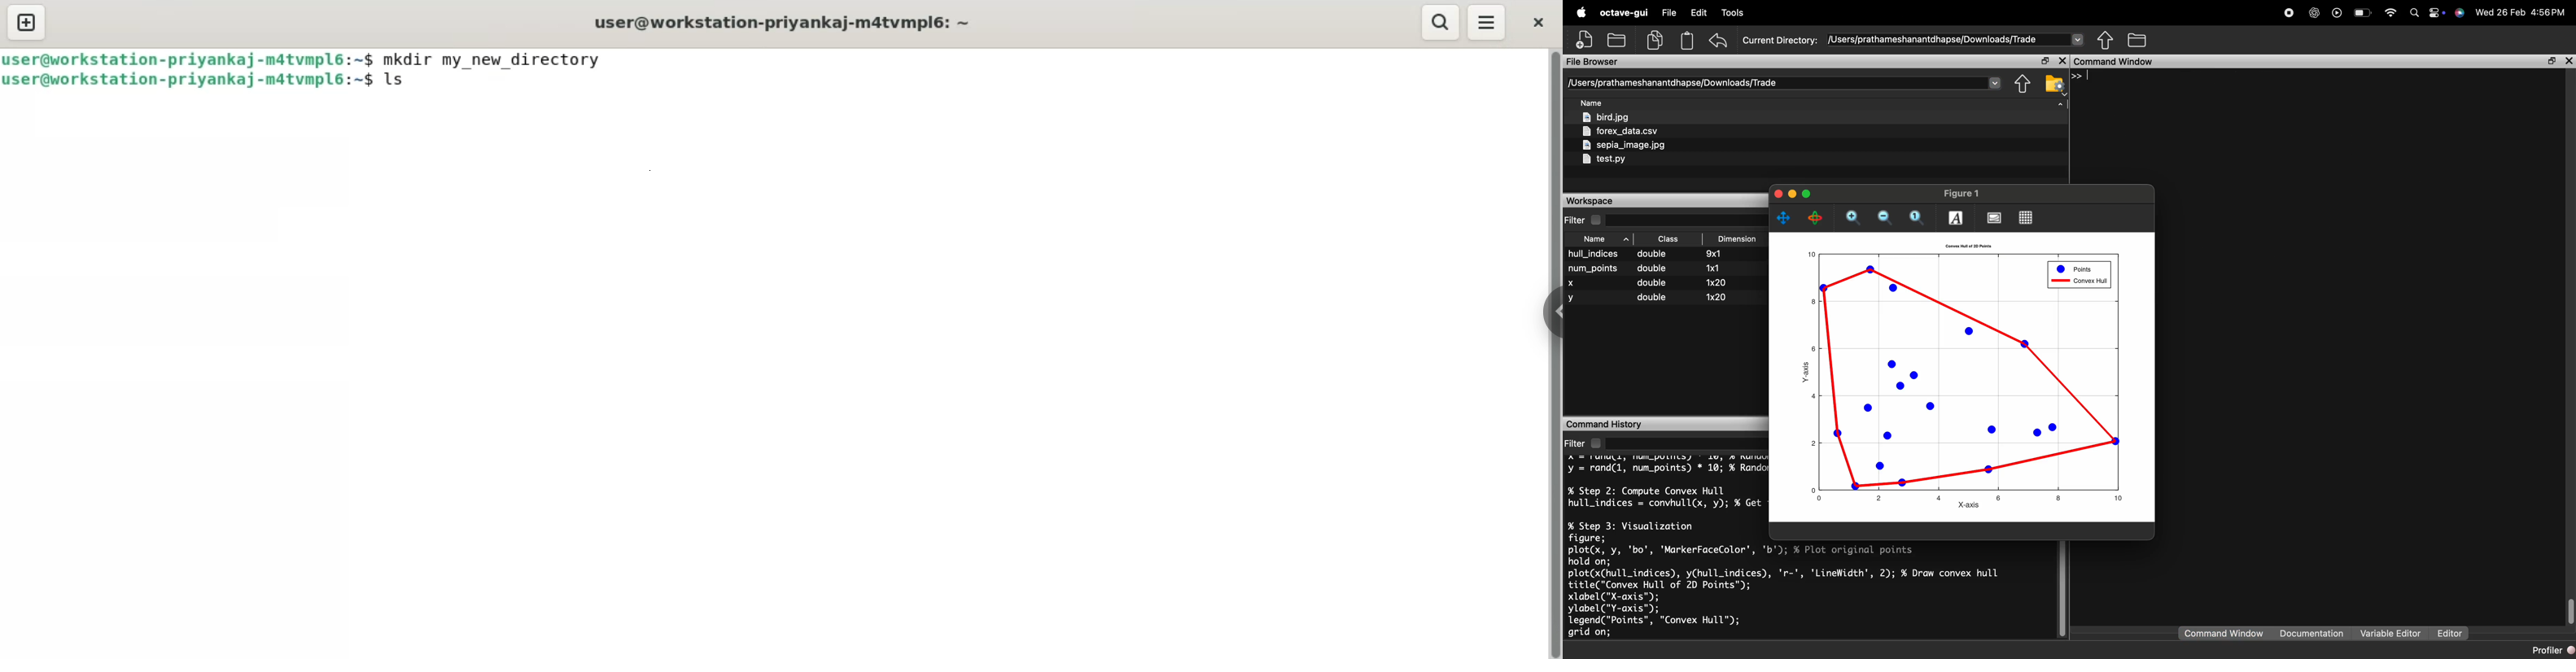 The width and height of the screenshot is (2576, 672). What do you see at coordinates (1956, 217) in the screenshot?
I see `insert text` at bounding box center [1956, 217].